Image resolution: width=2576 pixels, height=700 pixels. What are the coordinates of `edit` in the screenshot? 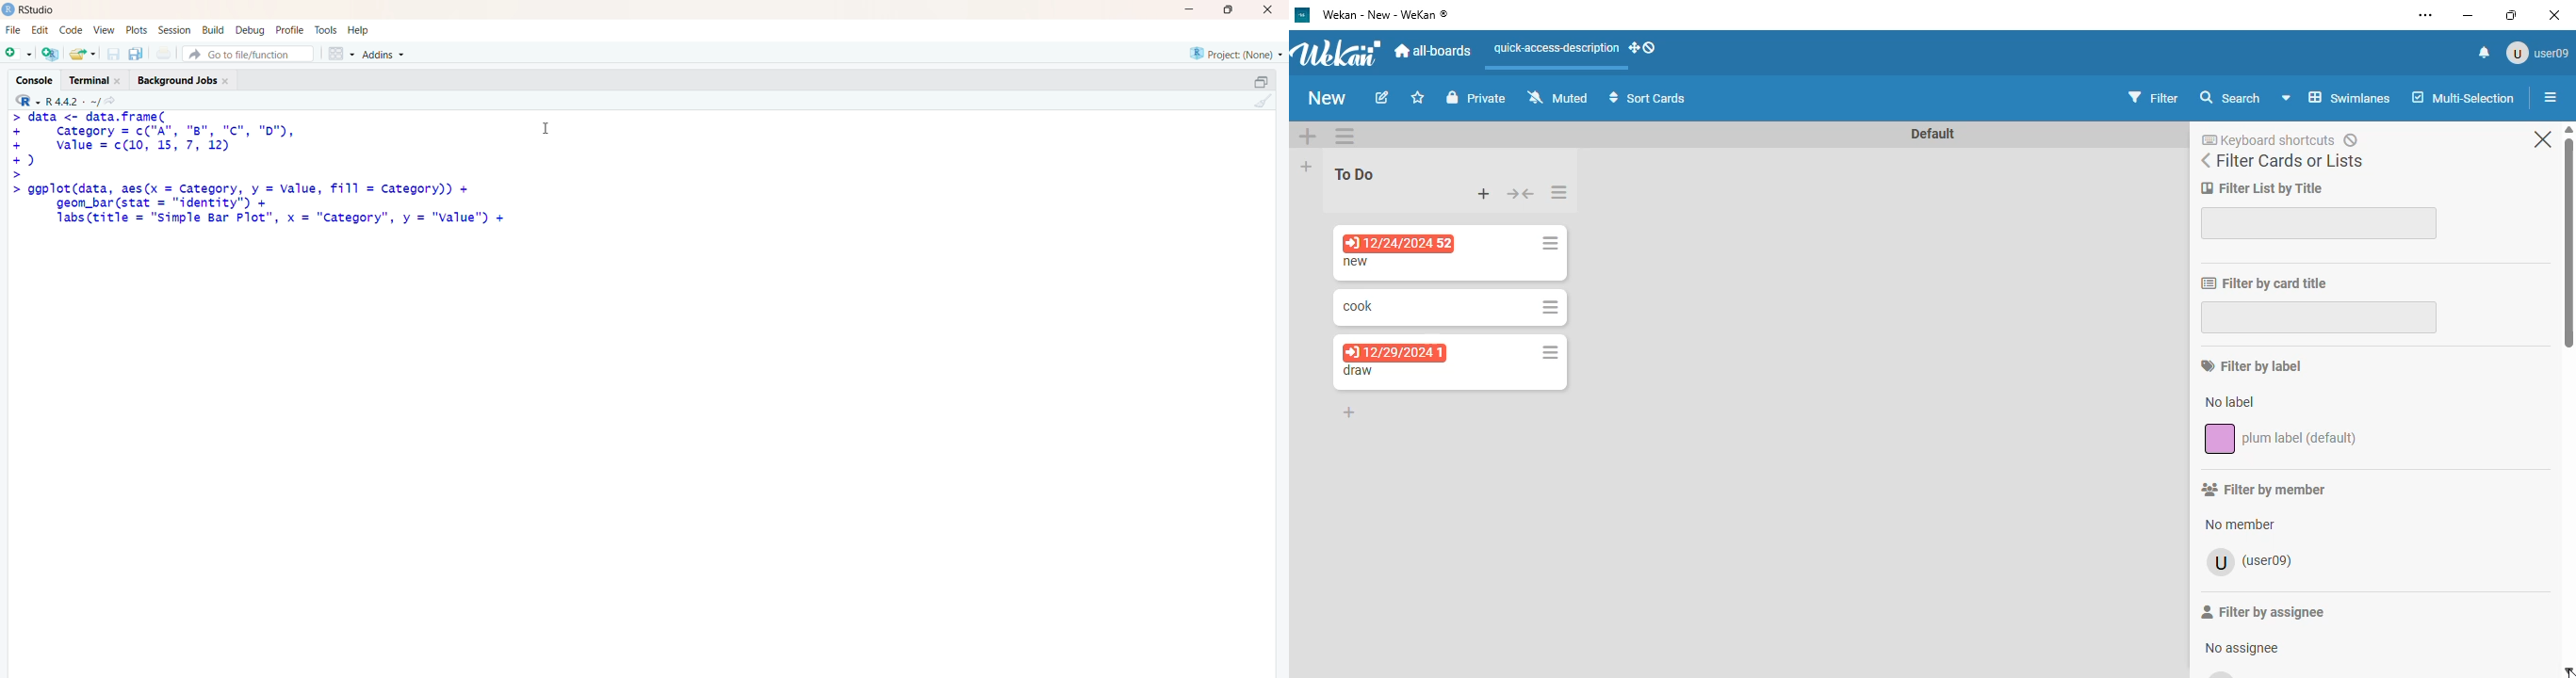 It's located at (40, 30).